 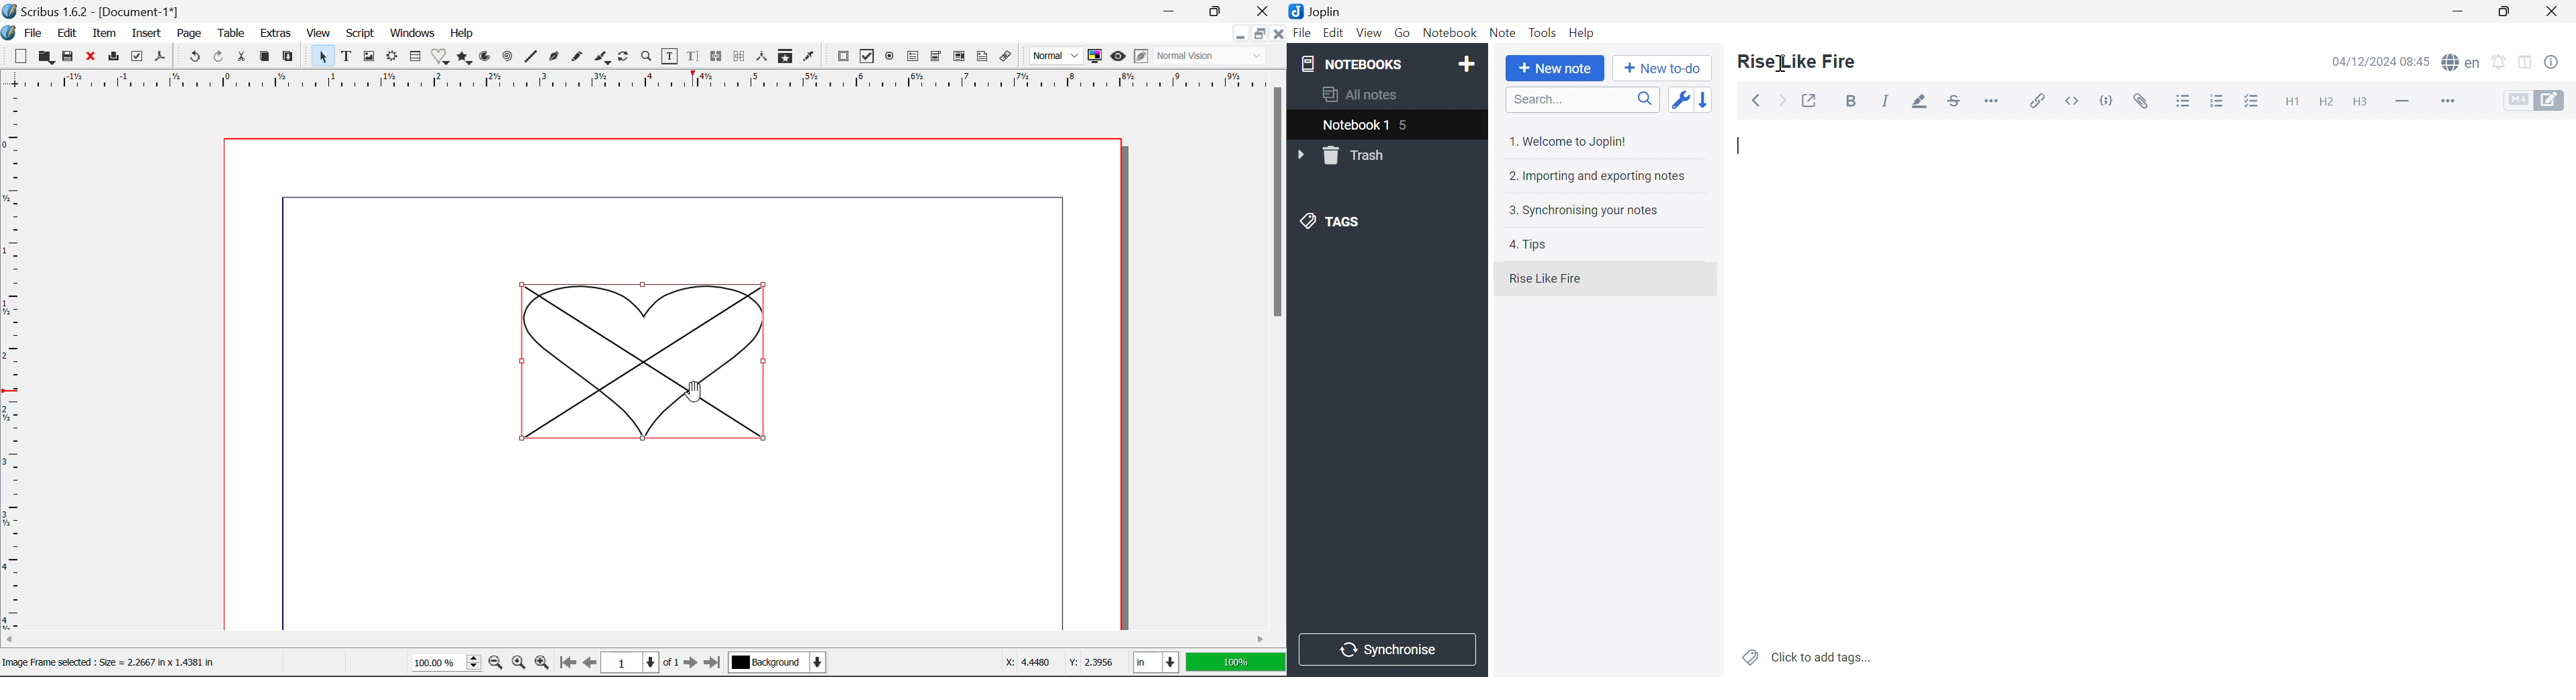 I want to click on Add notebook, so click(x=1469, y=63).